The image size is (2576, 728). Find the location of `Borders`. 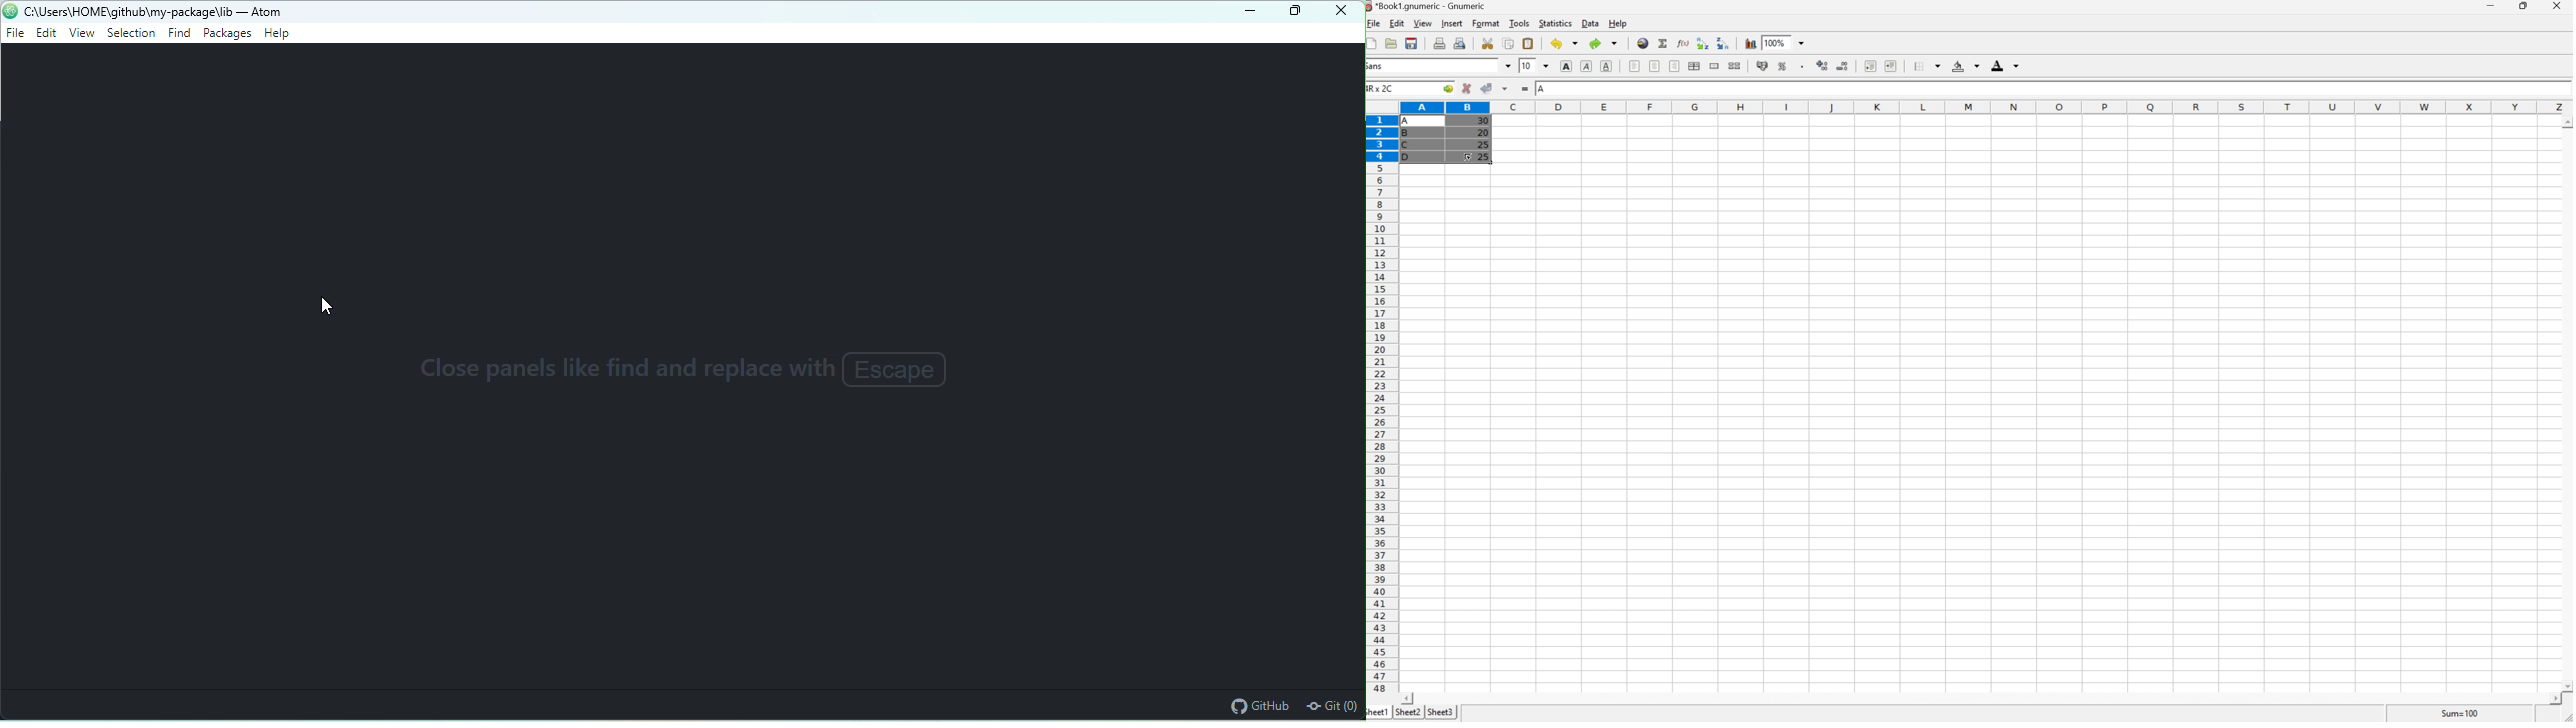

Borders is located at coordinates (1924, 65).